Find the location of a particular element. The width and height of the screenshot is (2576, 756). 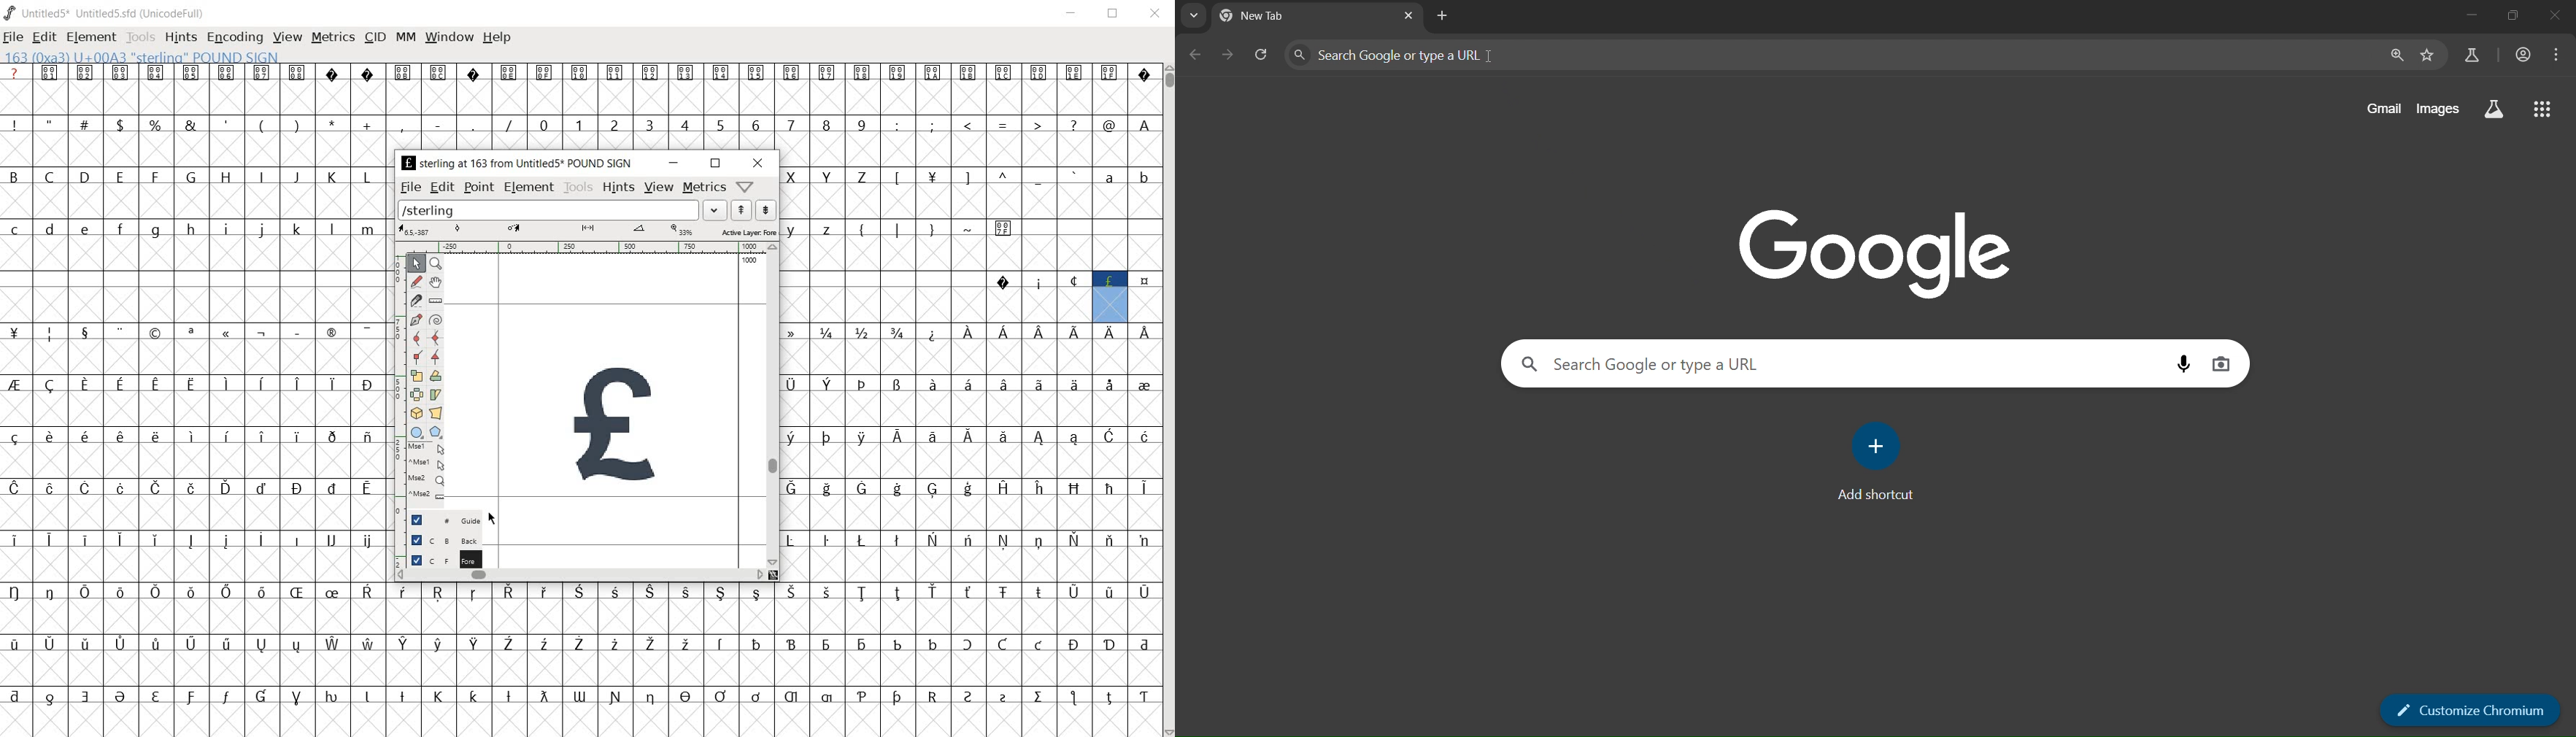

skew is located at coordinates (436, 394).